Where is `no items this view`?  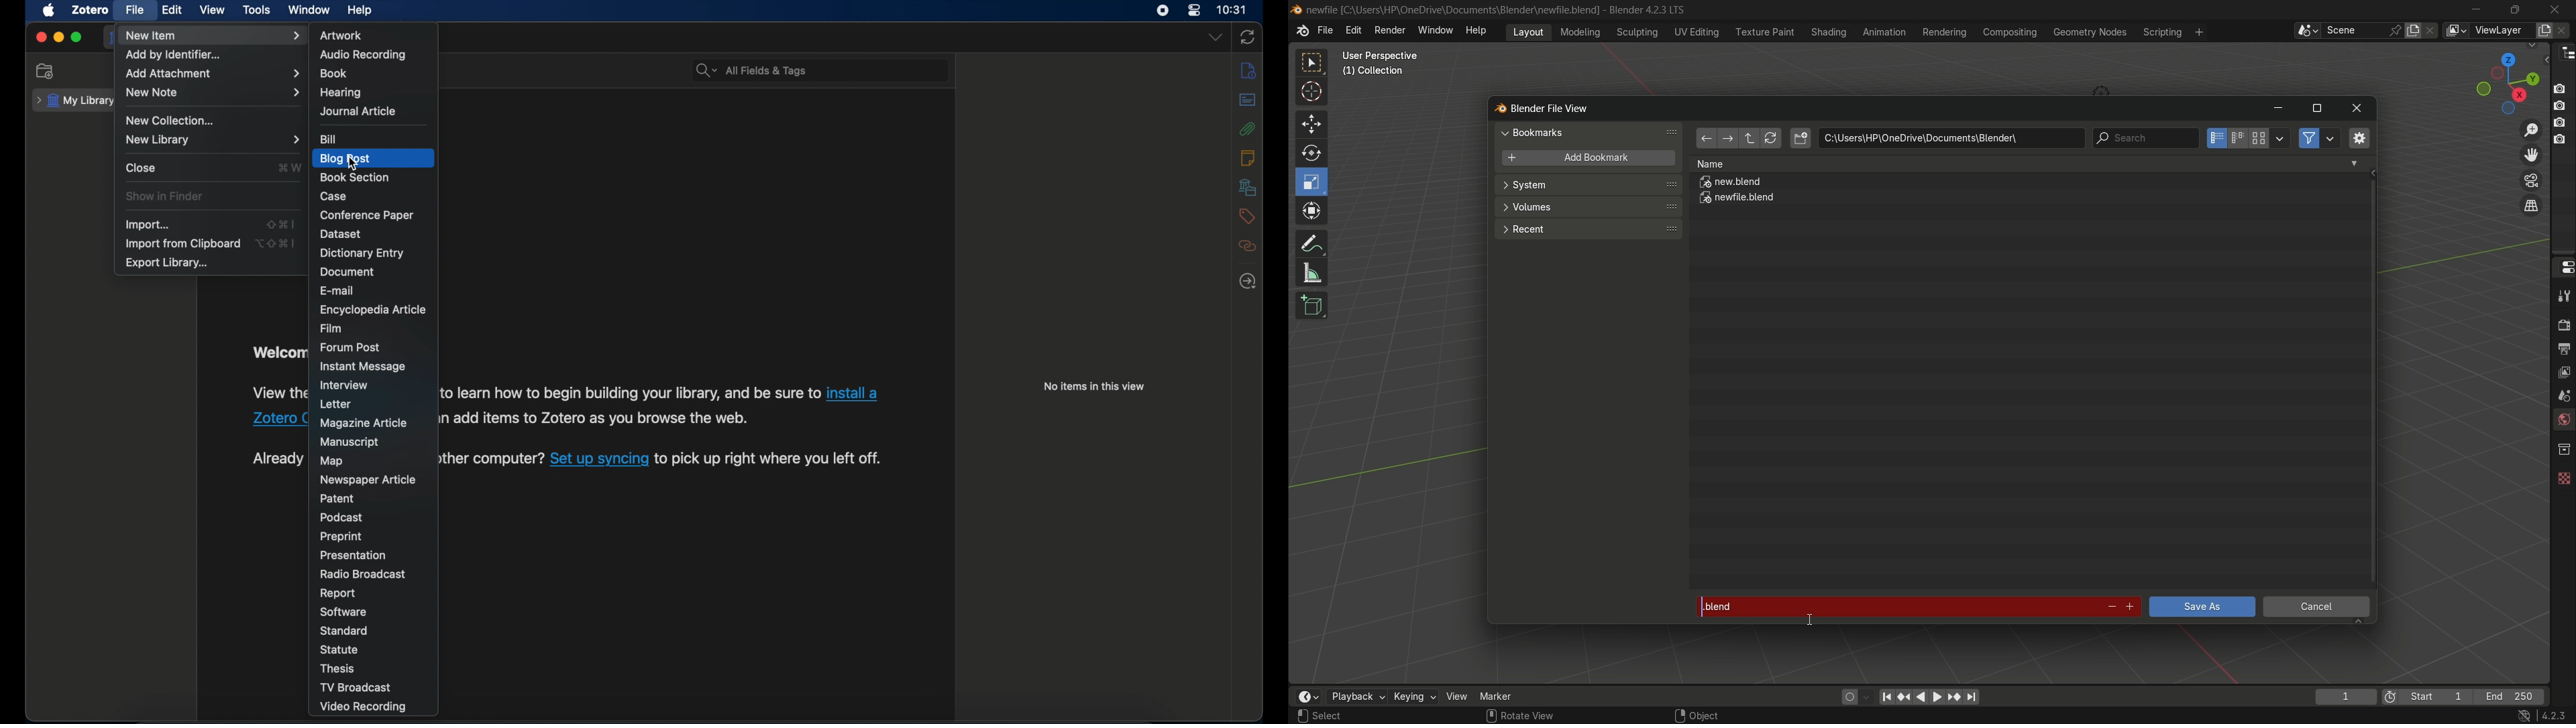
no items this view is located at coordinates (1092, 386).